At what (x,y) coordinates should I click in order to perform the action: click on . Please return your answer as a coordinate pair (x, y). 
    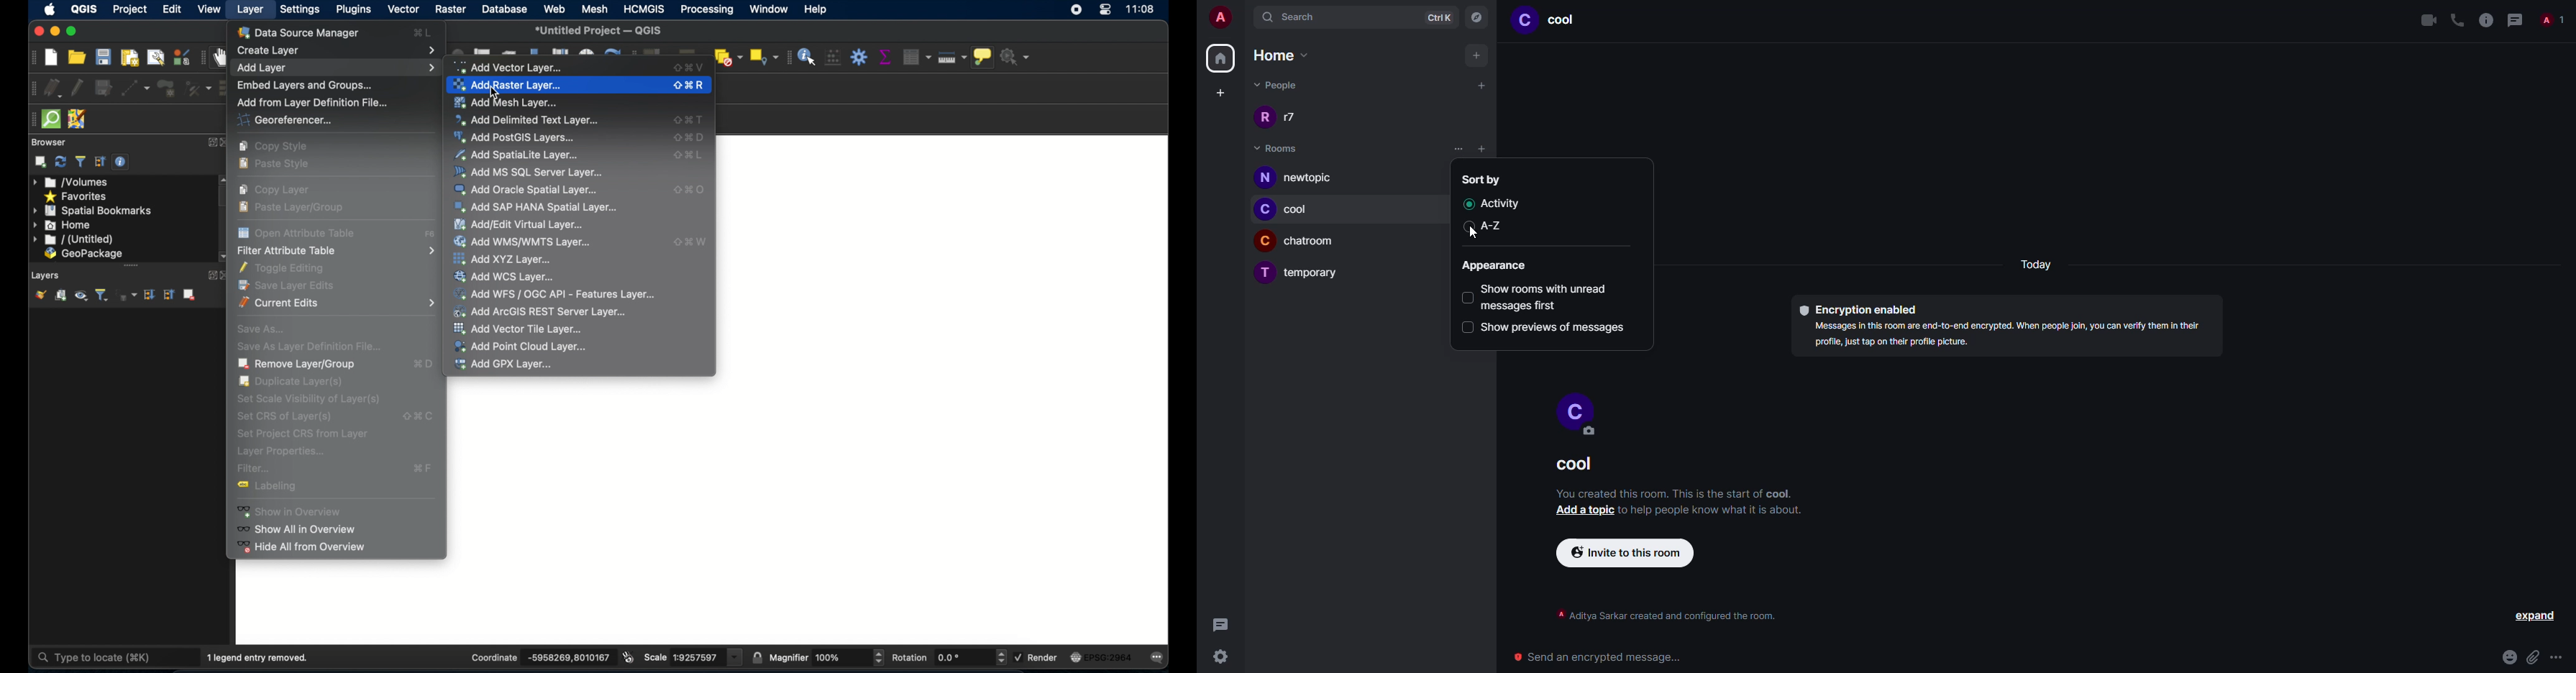
    Looking at the image, I should click on (689, 138).